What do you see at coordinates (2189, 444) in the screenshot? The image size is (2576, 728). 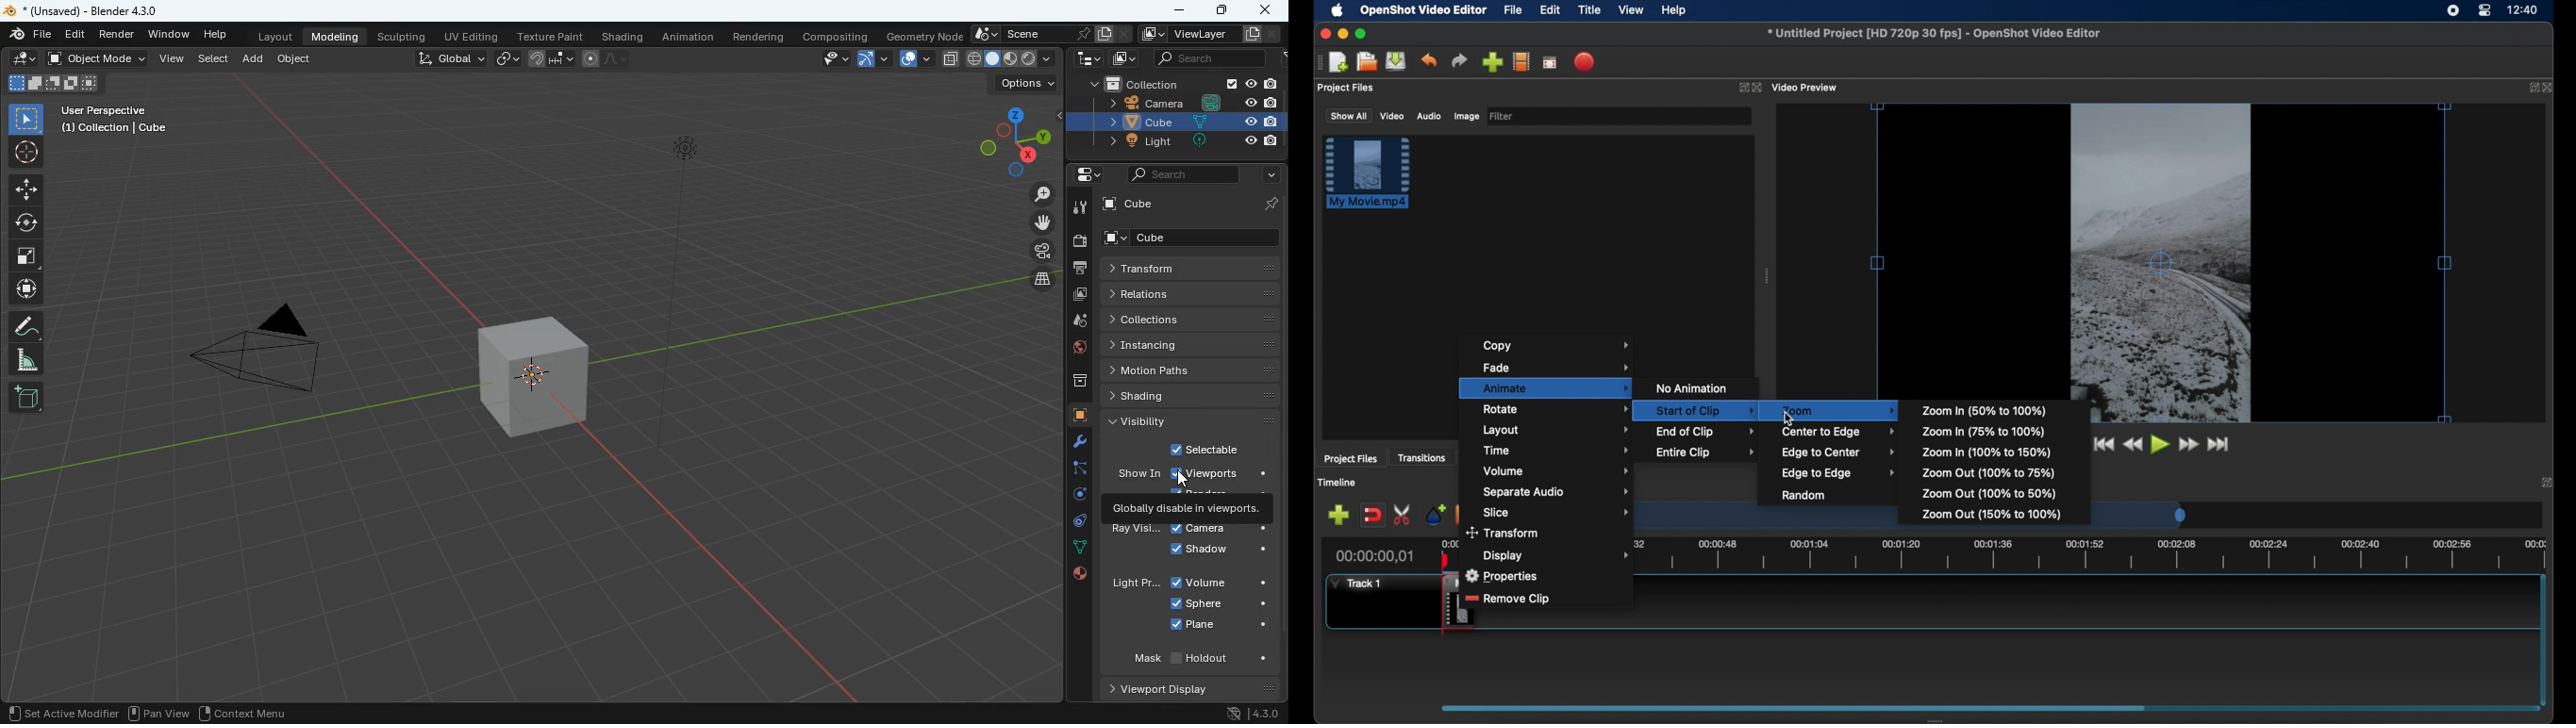 I see `fast forward` at bounding box center [2189, 444].